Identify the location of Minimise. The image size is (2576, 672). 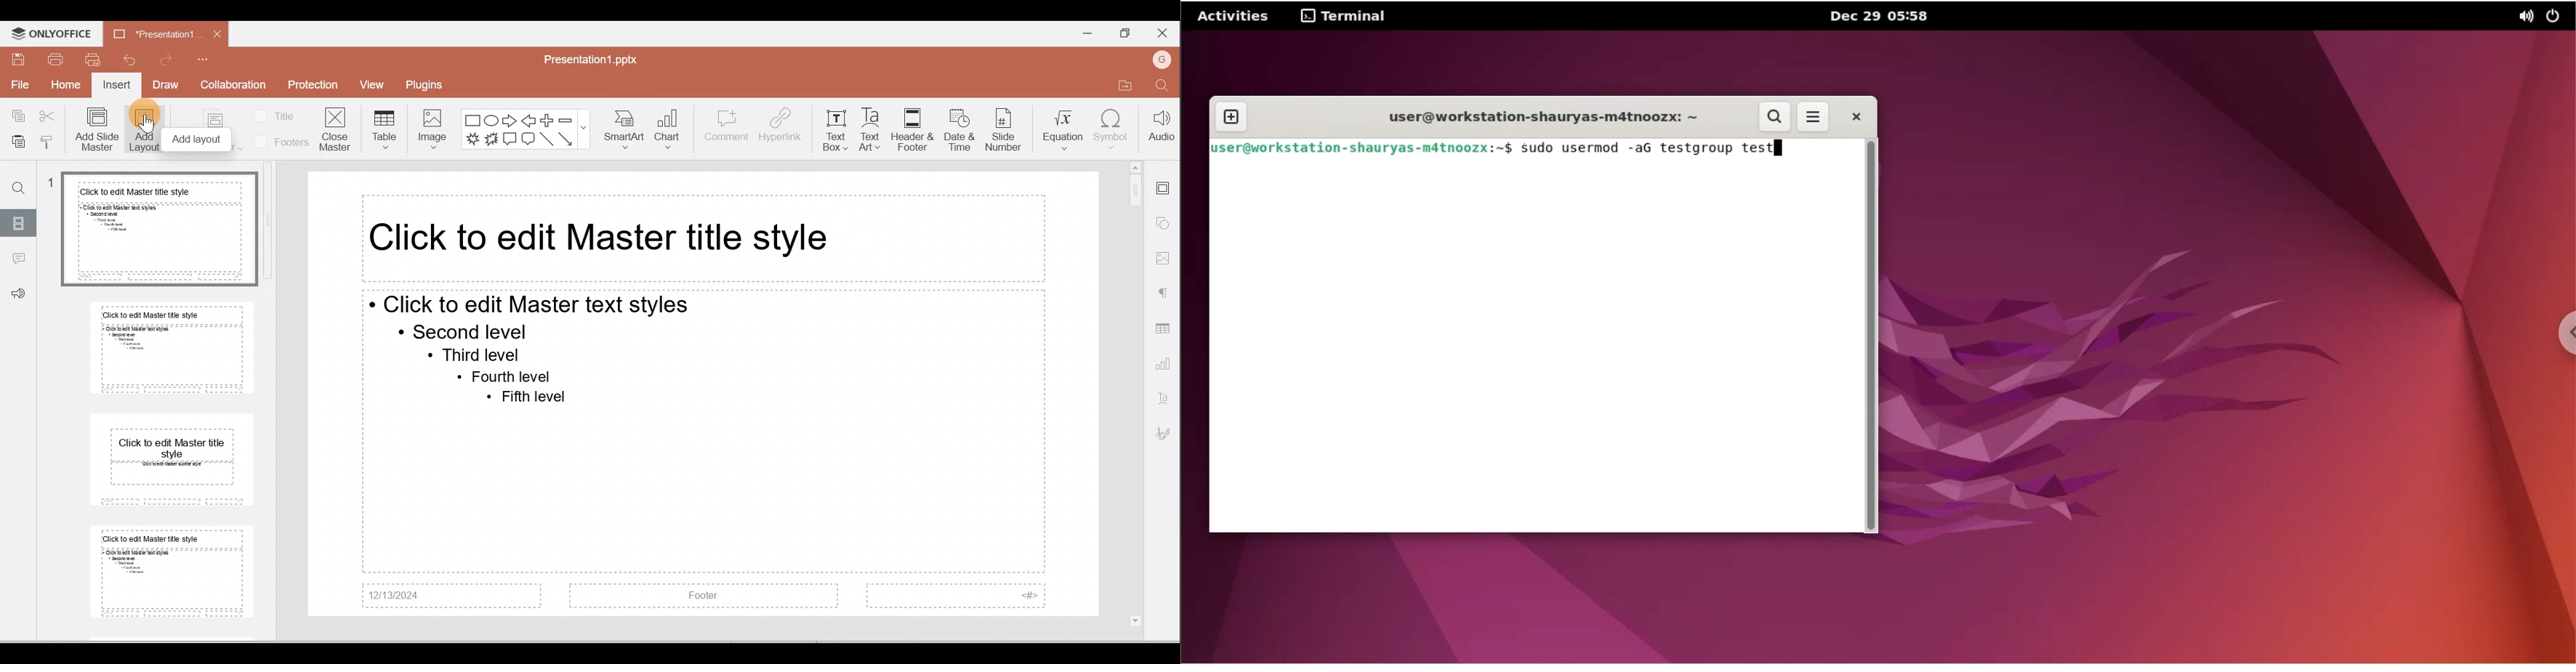
(1084, 33).